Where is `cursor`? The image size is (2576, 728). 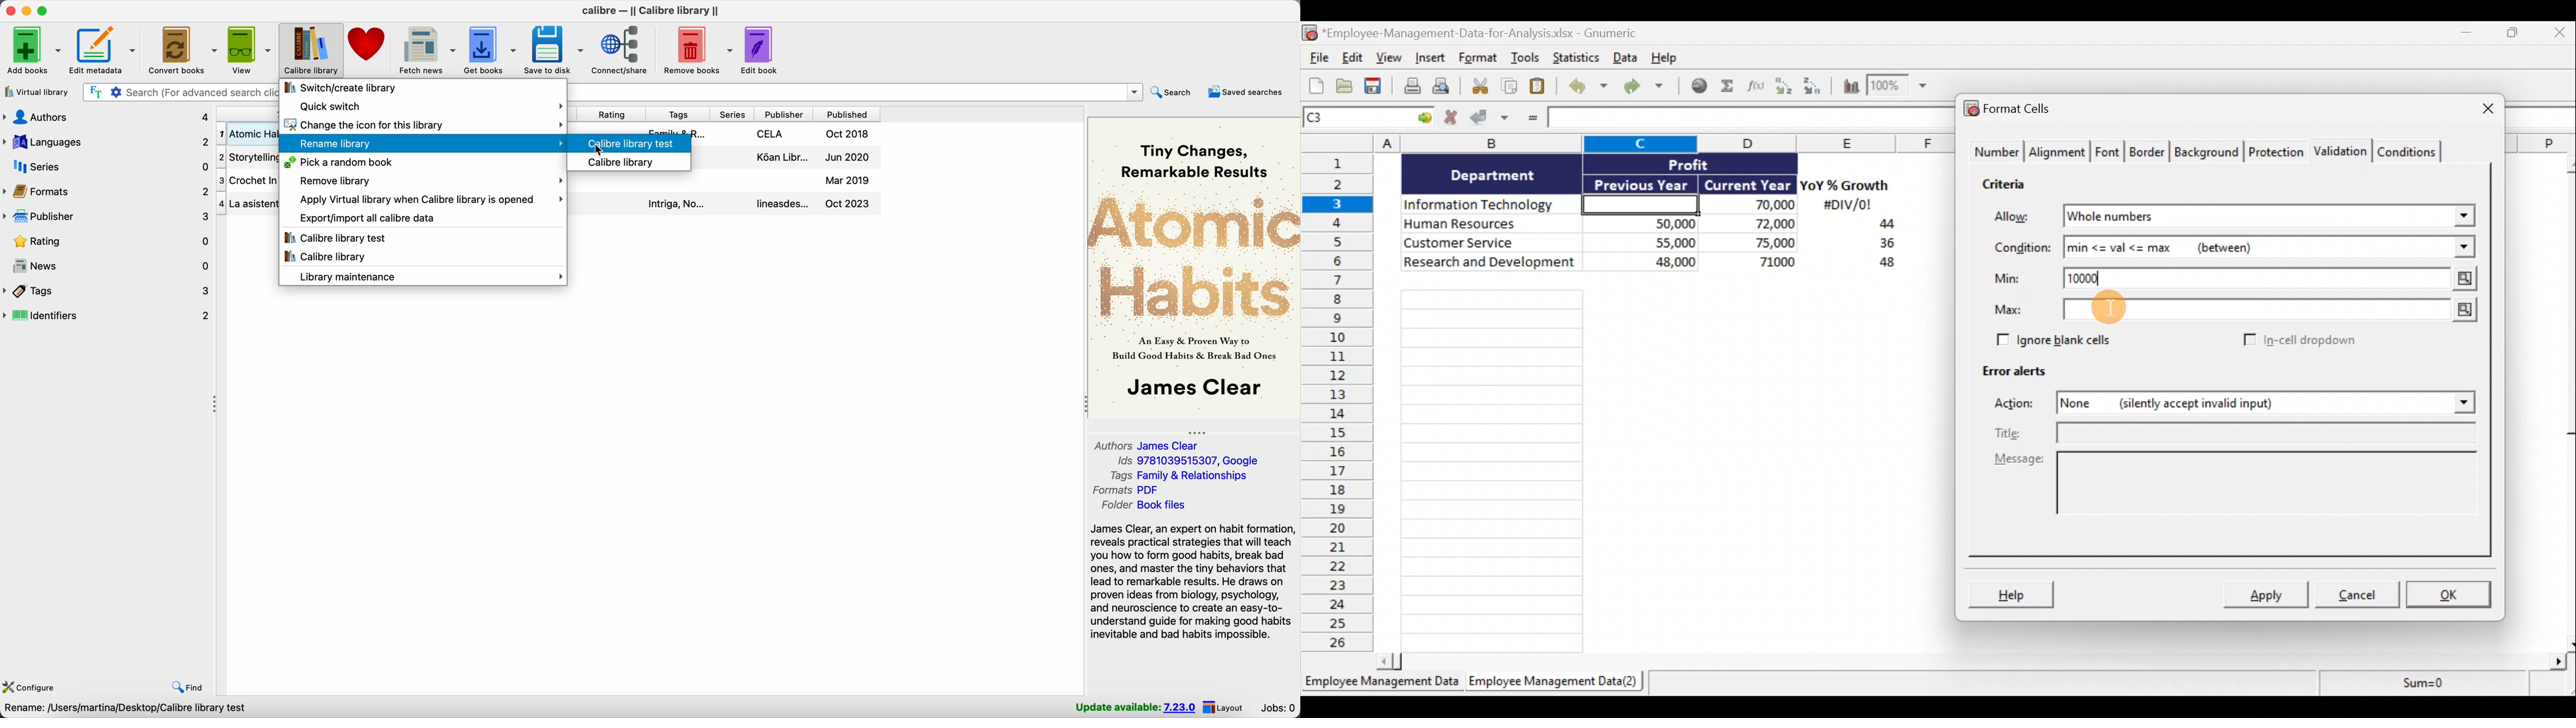
cursor is located at coordinates (601, 151).